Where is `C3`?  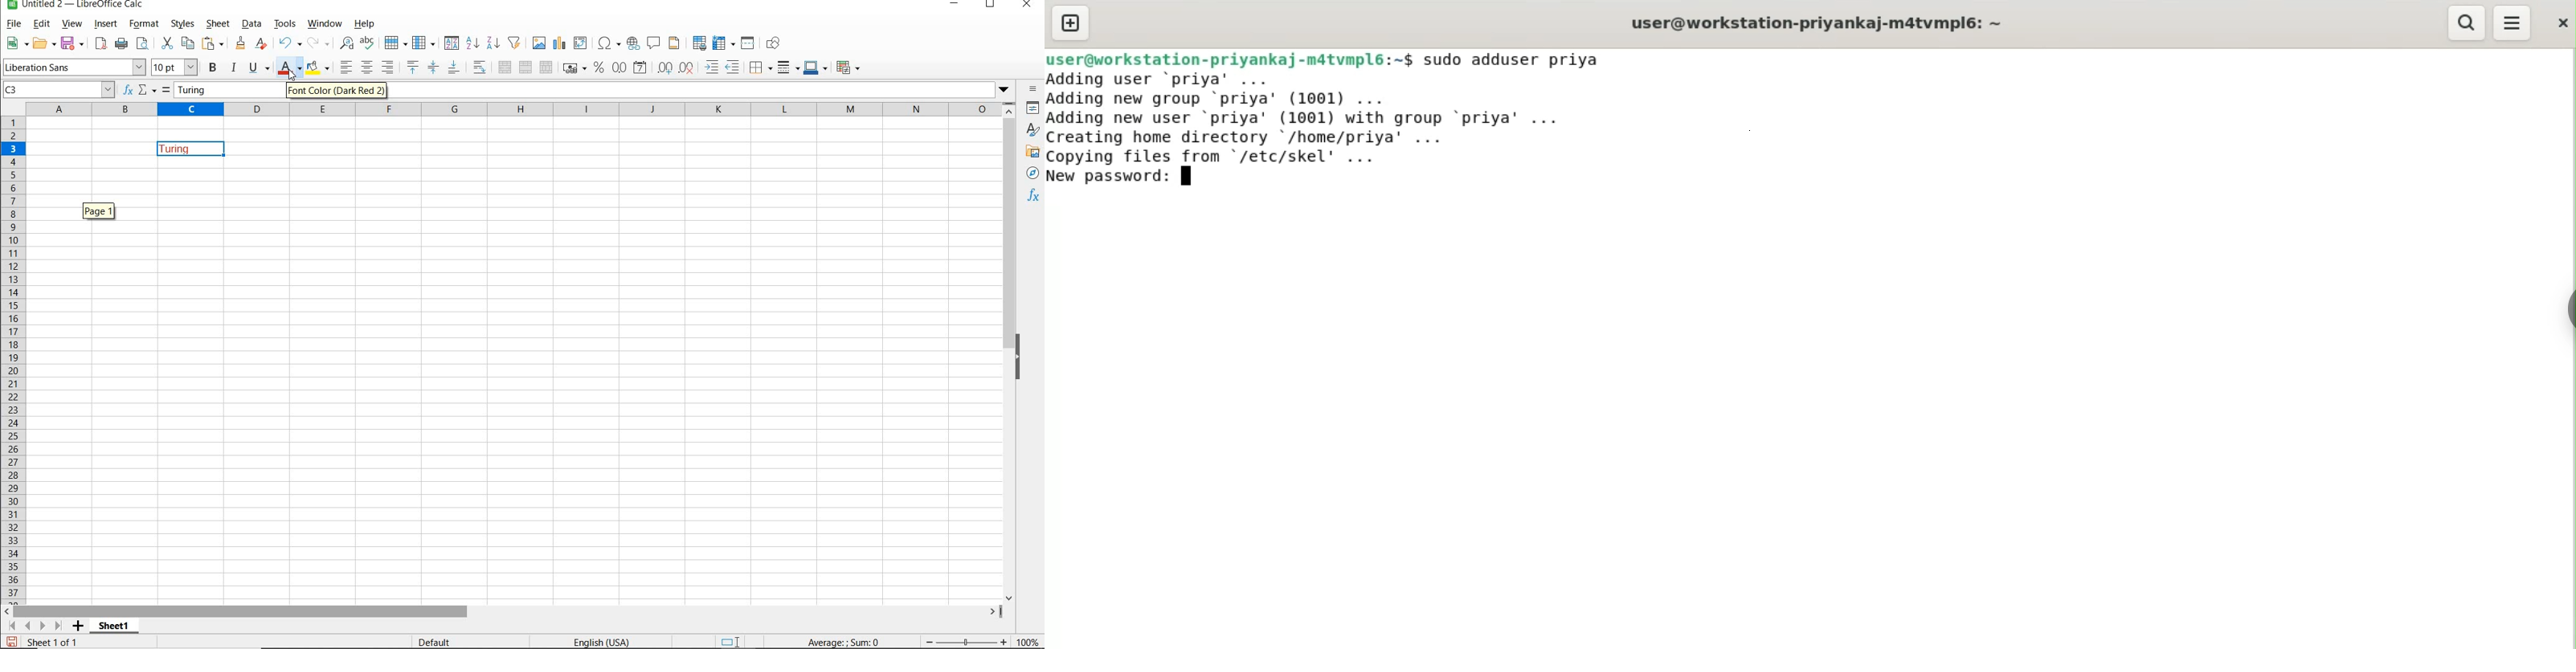 C3 is located at coordinates (59, 90).